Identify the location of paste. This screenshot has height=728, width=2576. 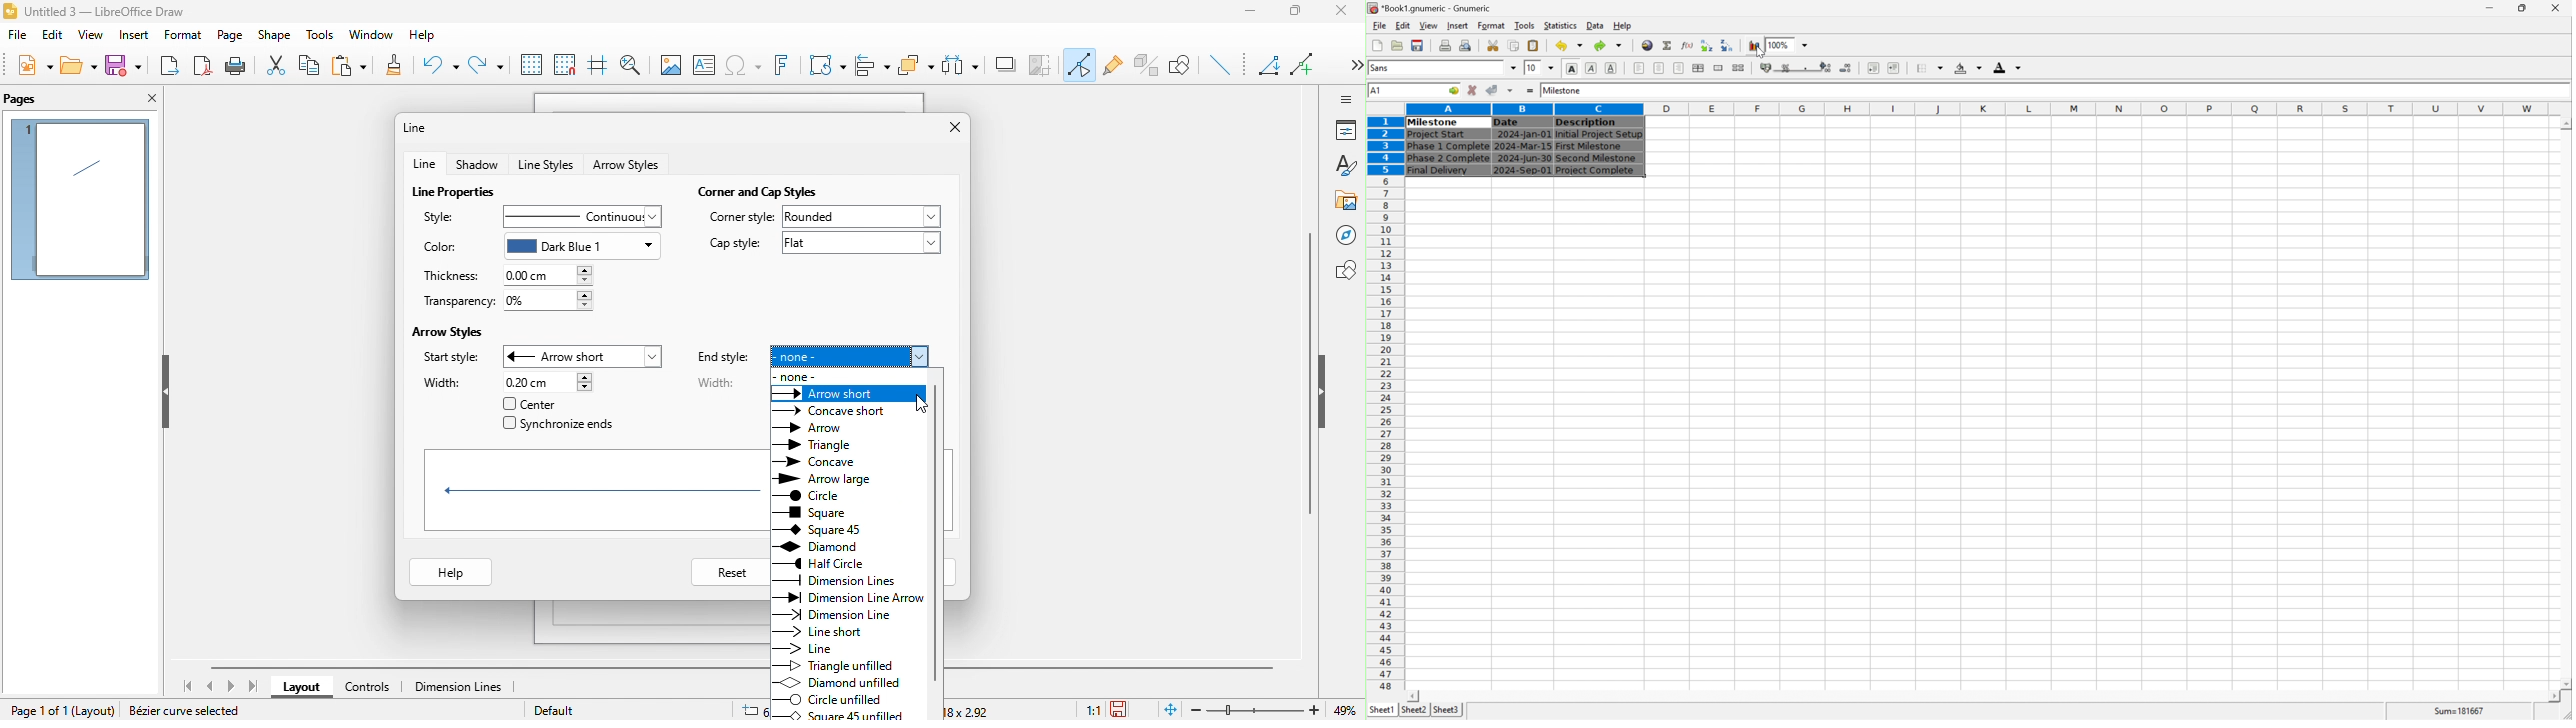
(1533, 45).